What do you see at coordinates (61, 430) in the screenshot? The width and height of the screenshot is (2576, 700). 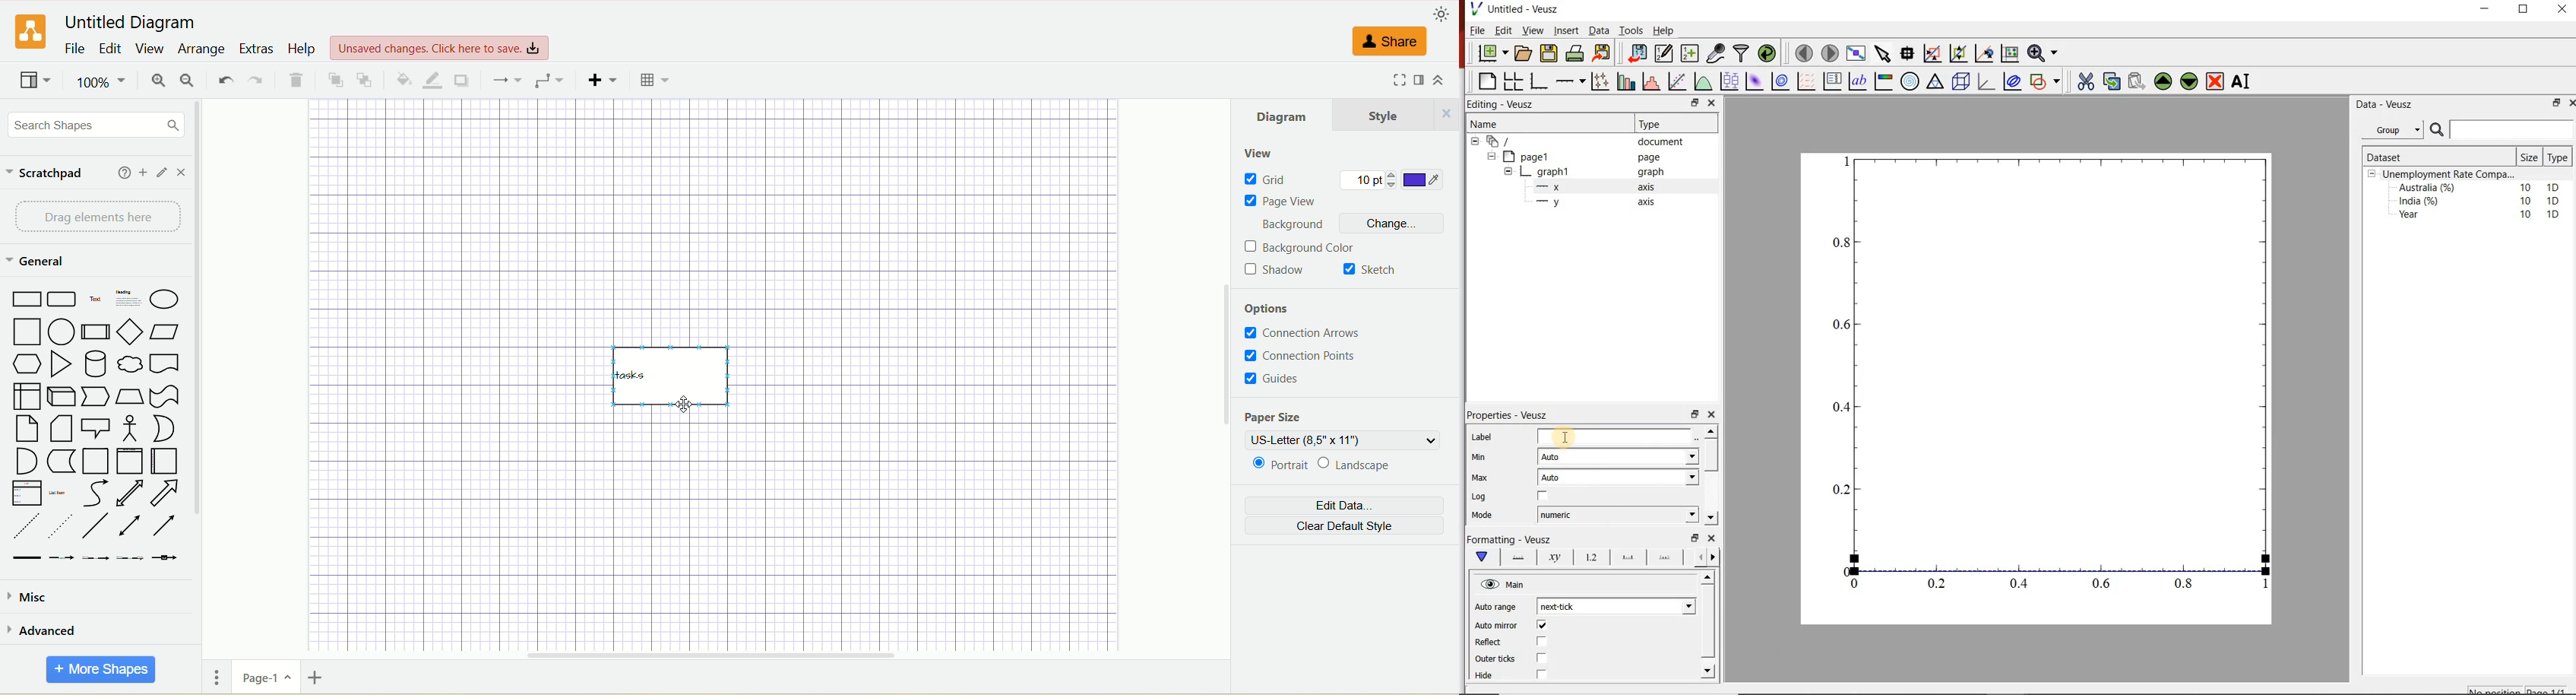 I see `Folded Page` at bounding box center [61, 430].